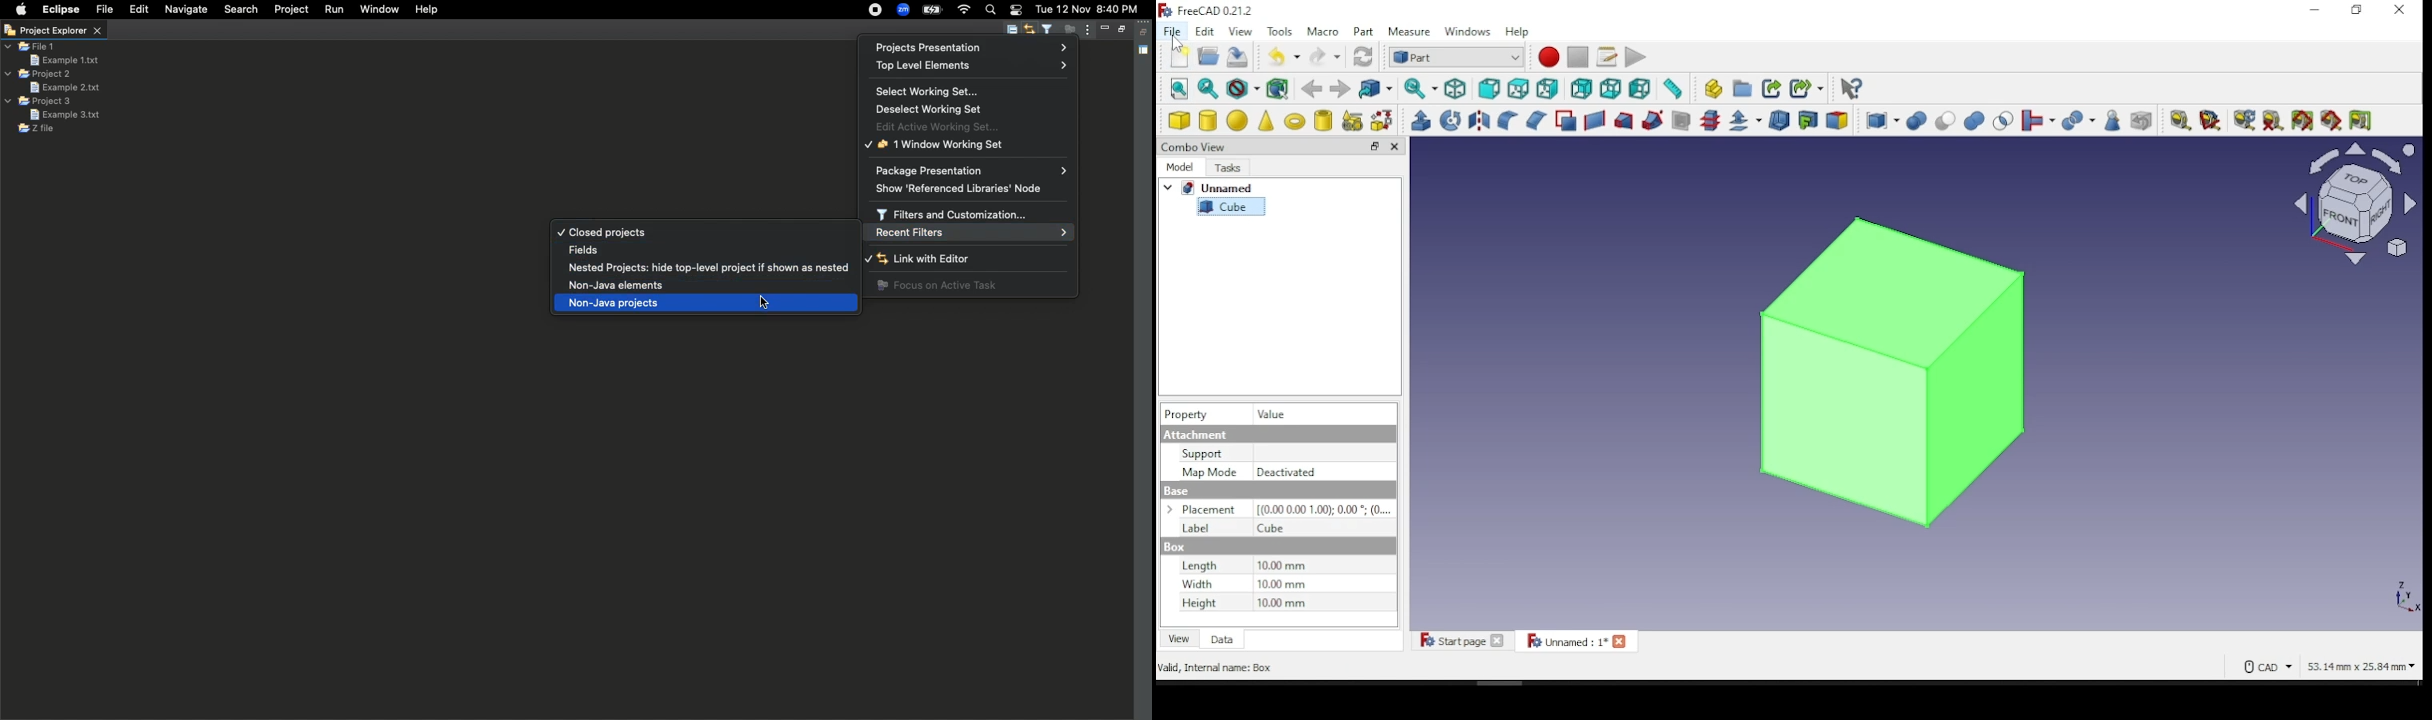 The height and width of the screenshot is (728, 2436). What do you see at coordinates (1196, 435) in the screenshot?
I see `Attachment` at bounding box center [1196, 435].